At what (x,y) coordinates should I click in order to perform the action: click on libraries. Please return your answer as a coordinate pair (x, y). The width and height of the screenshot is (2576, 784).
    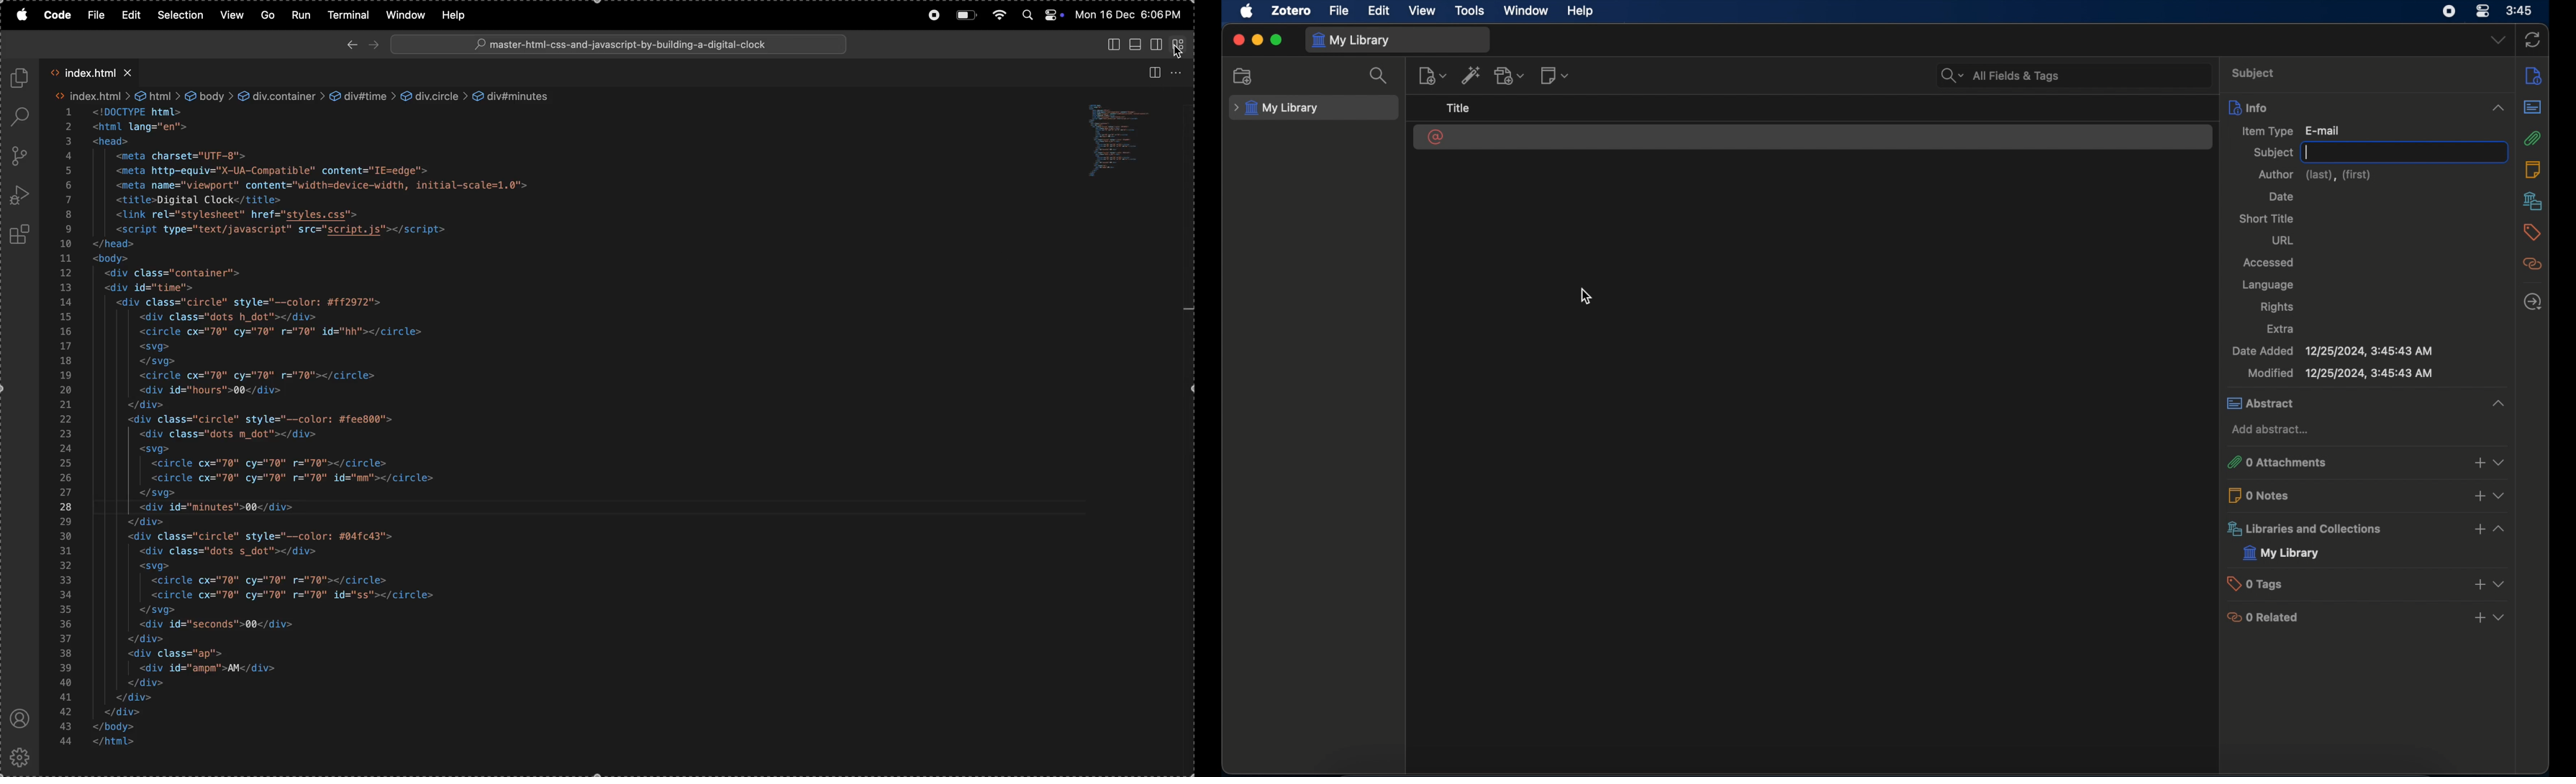
    Looking at the image, I should click on (2531, 201).